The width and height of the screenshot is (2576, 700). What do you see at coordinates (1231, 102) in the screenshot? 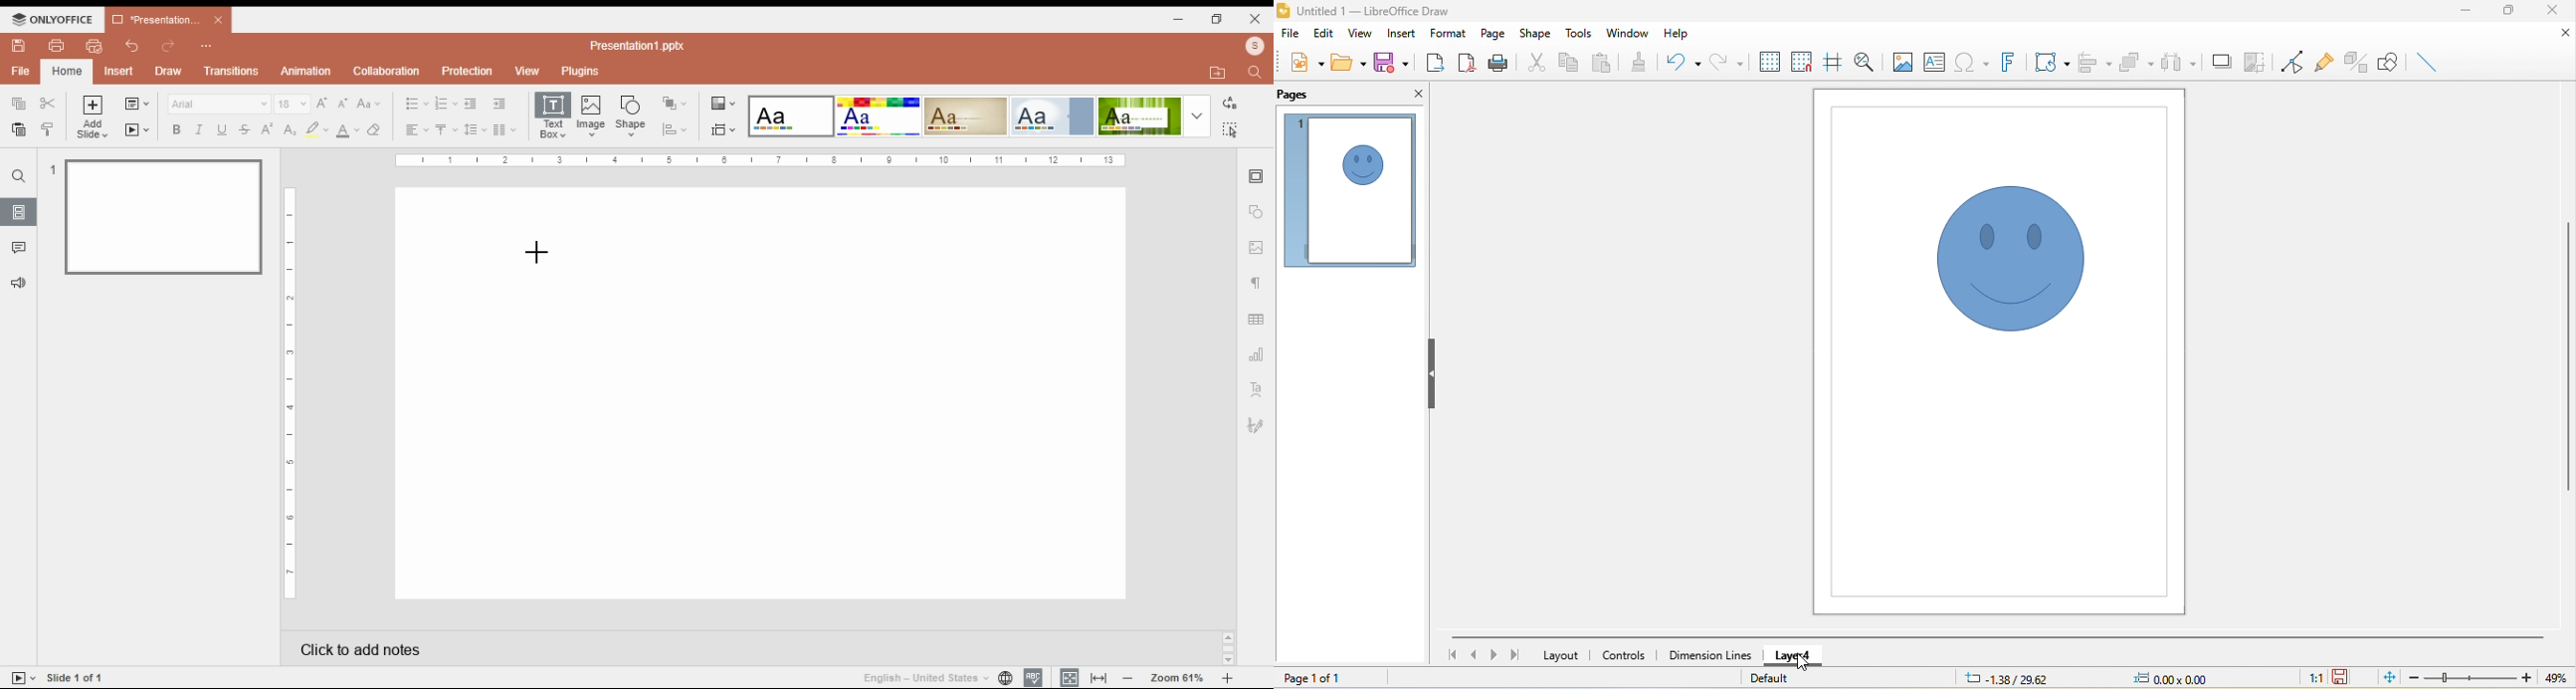
I see `replace` at bounding box center [1231, 102].